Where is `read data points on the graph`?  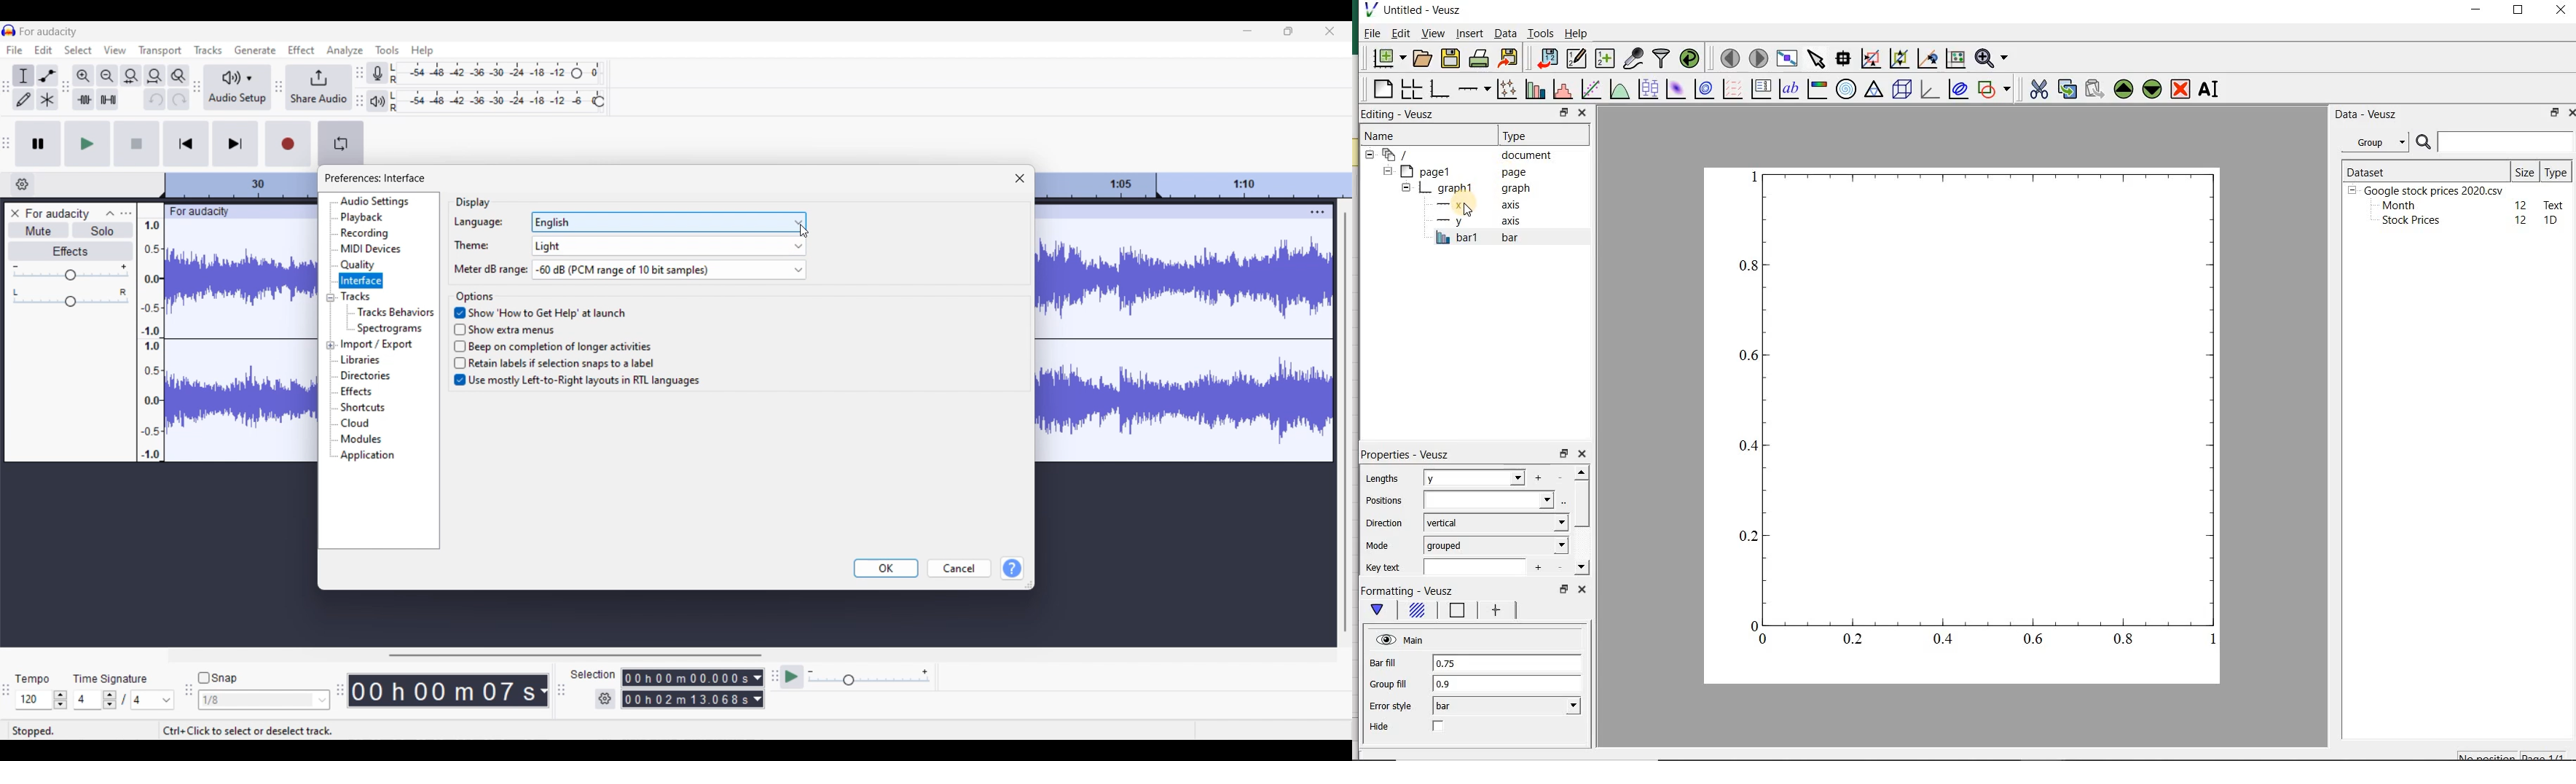 read data points on the graph is located at coordinates (1842, 59).